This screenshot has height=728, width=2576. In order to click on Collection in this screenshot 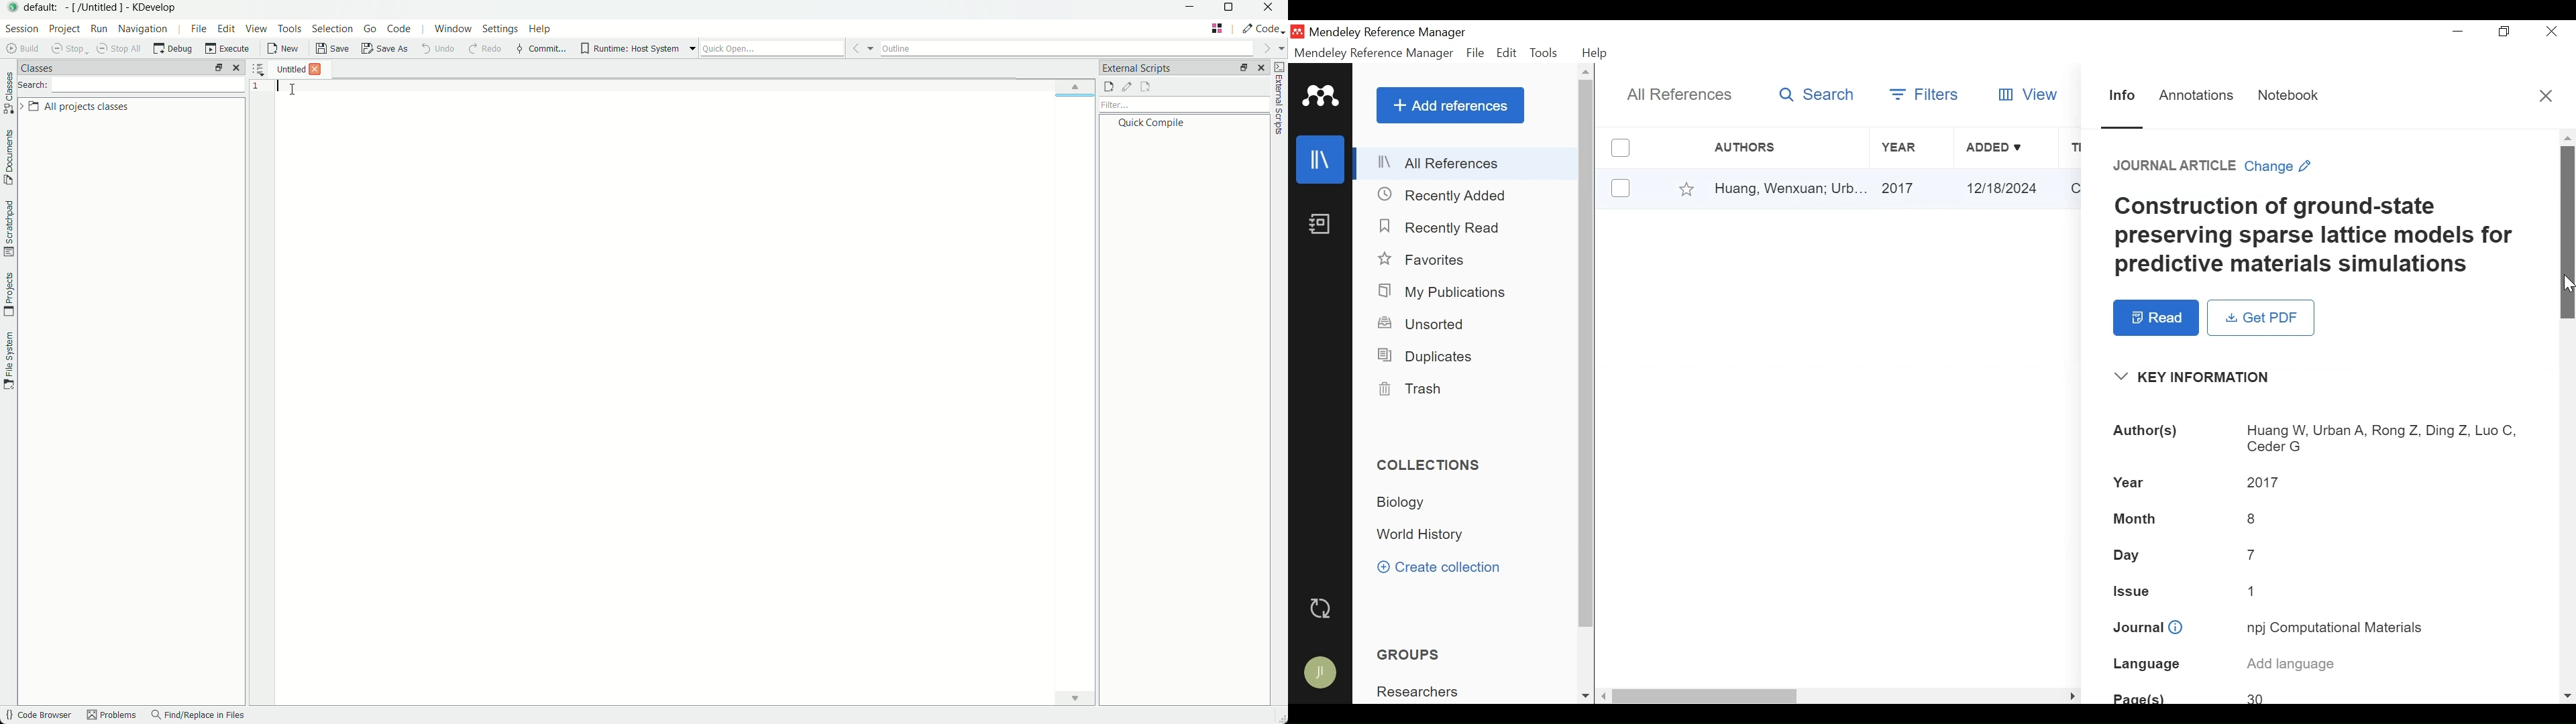, I will do `click(1427, 535)`.